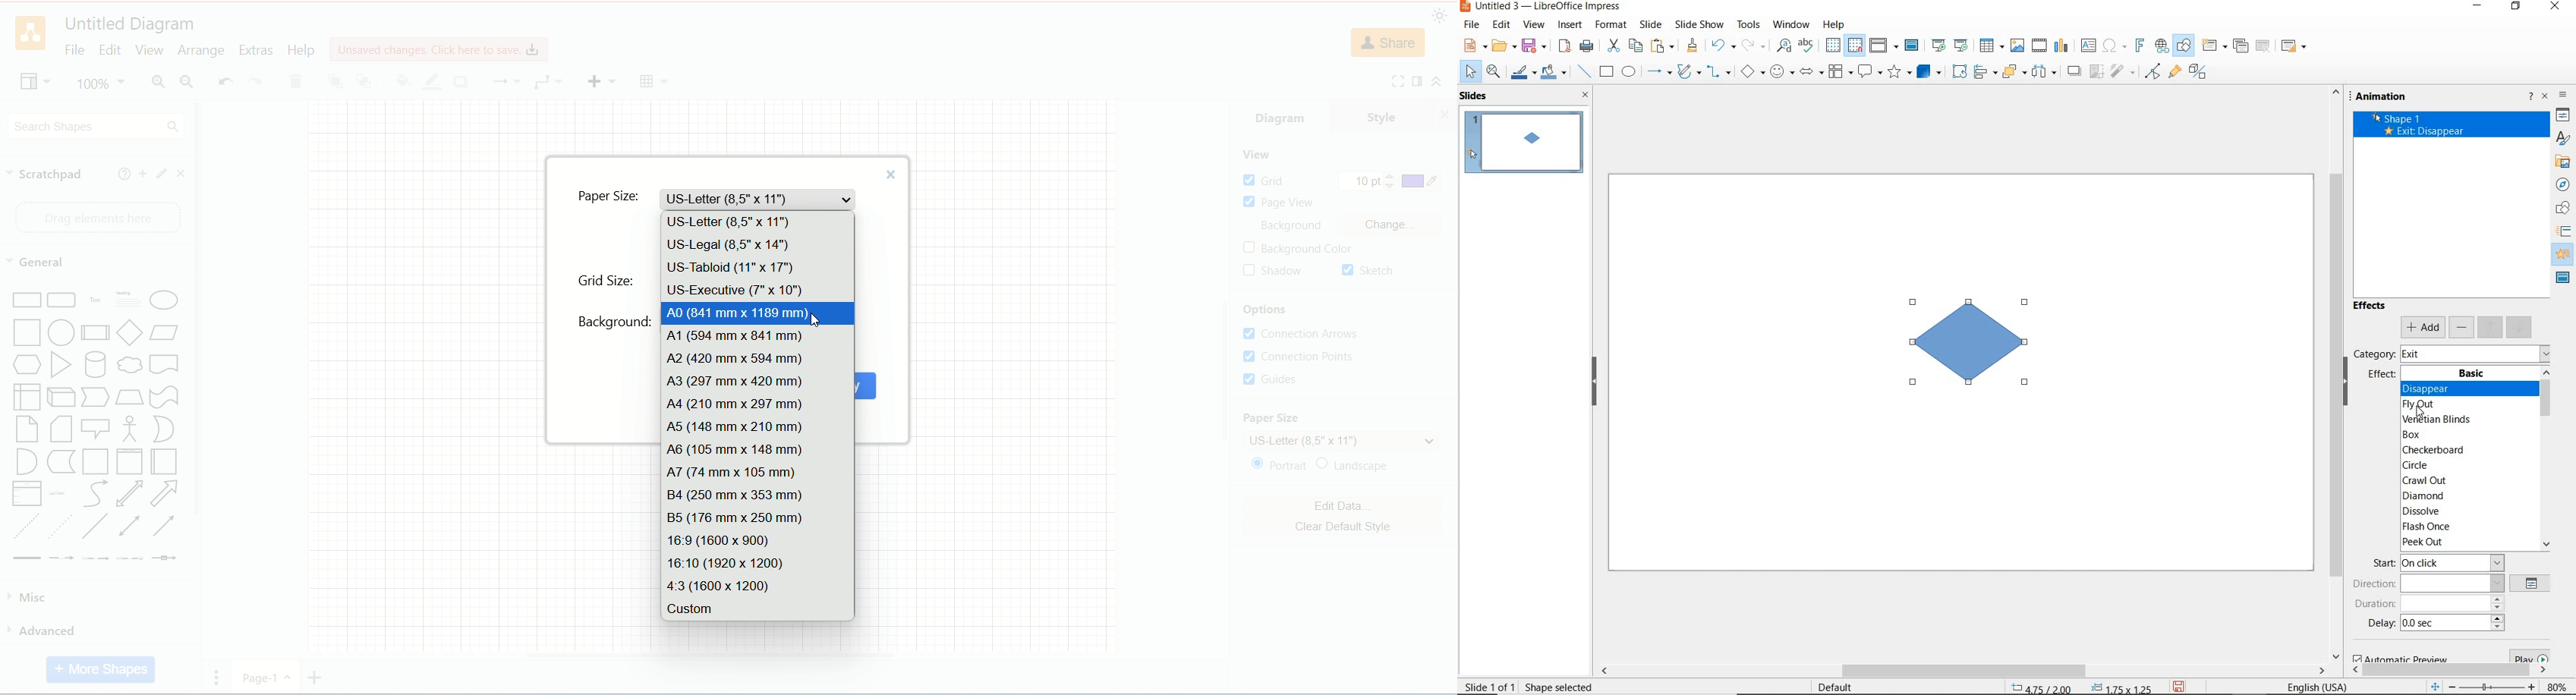  Describe the element at coordinates (430, 81) in the screenshot. I see `line color` at that location.